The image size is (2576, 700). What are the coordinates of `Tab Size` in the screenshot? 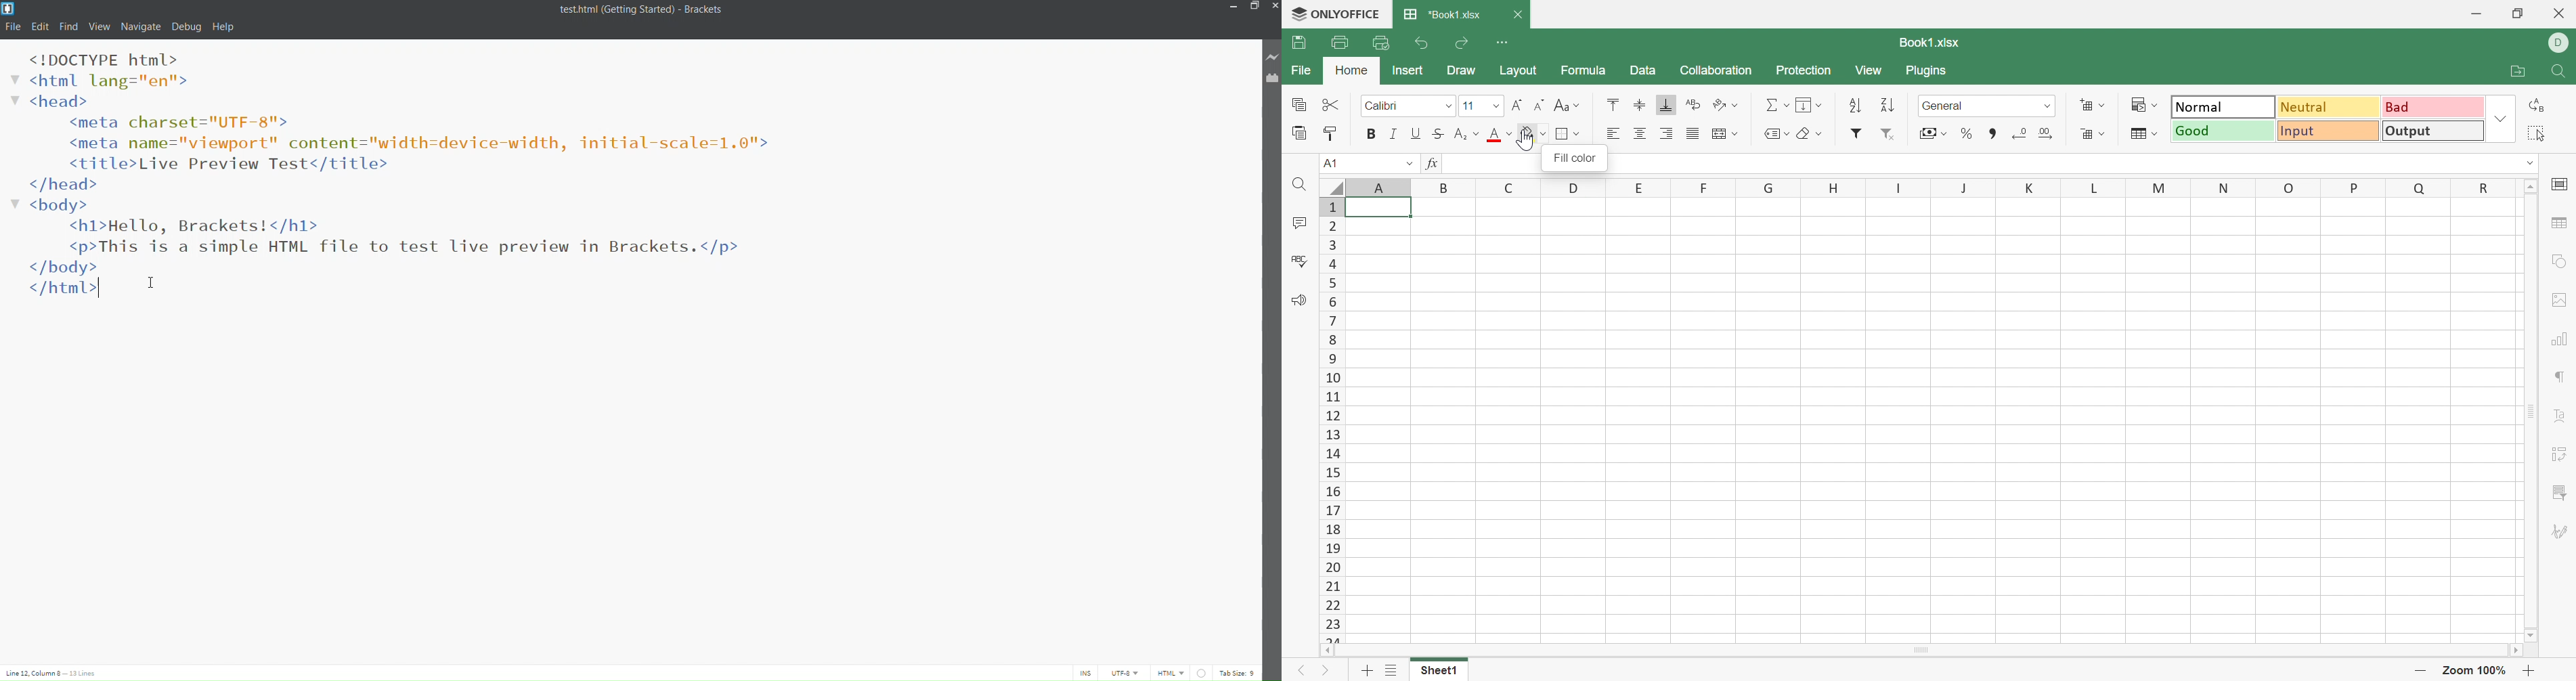 It's located at (1238, 673).